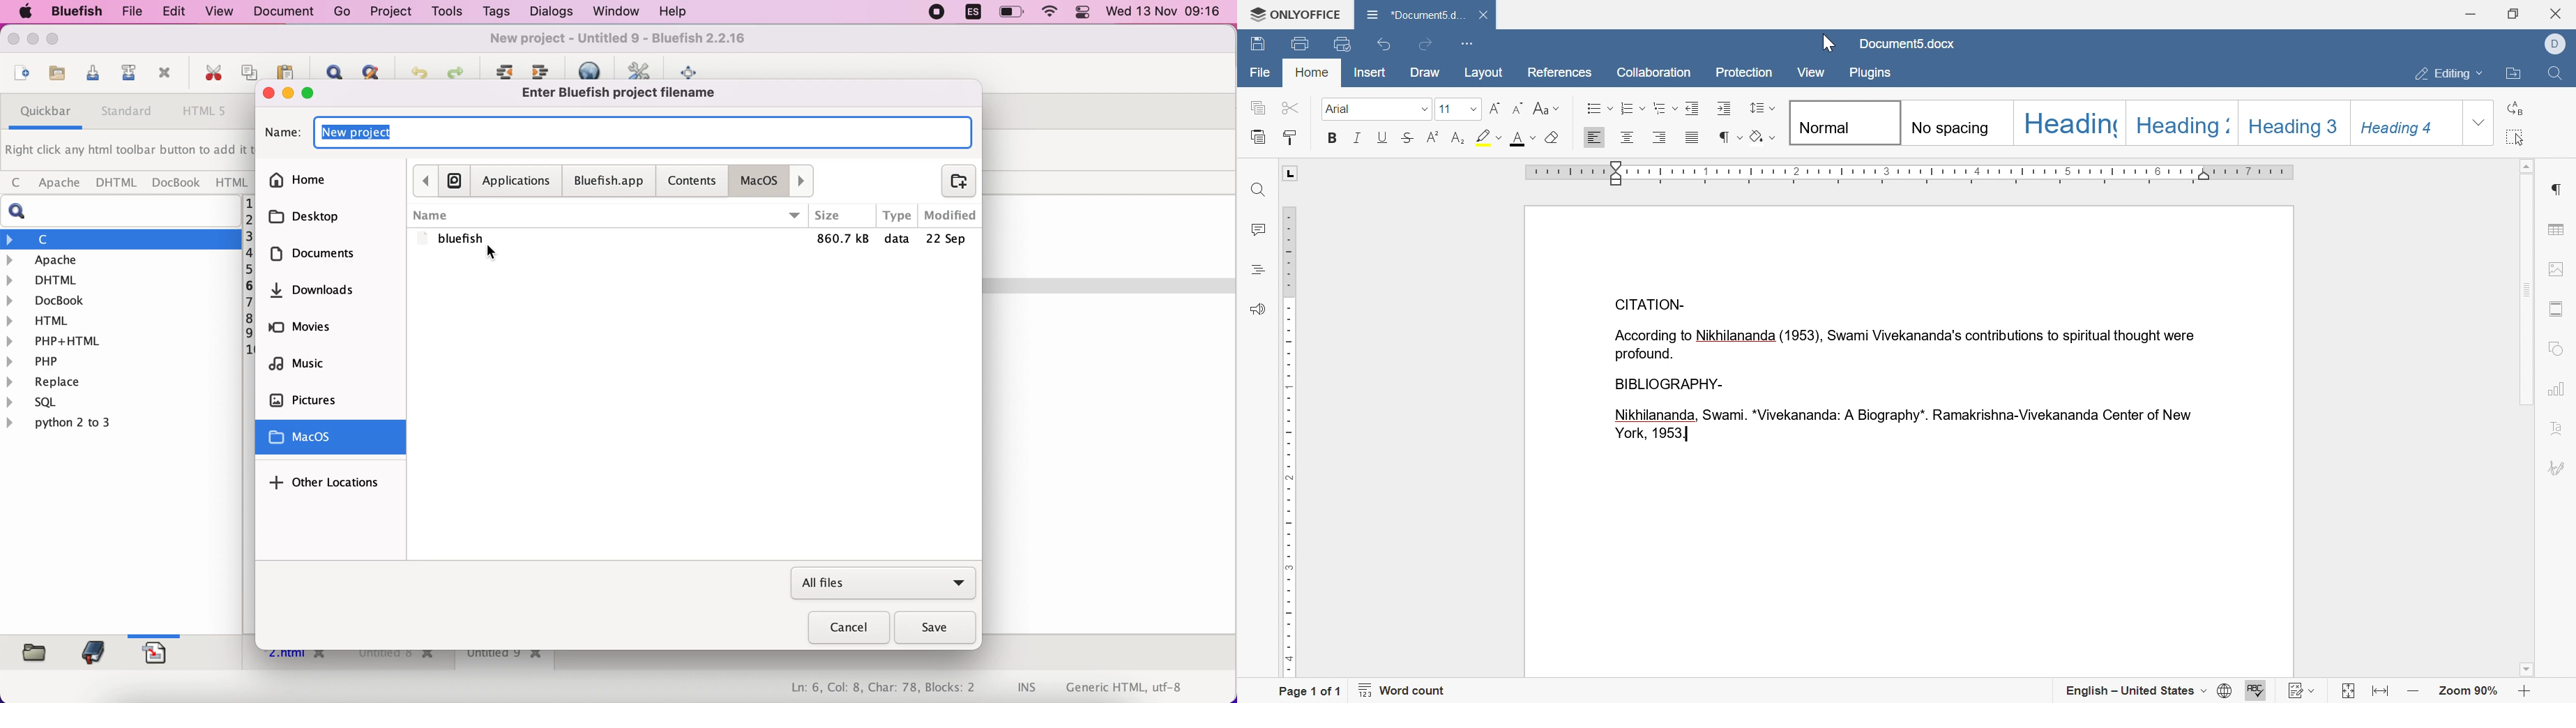 This screenshot has width=2576, height=728. What do you see at coordinates (328, 482) in the screenshot?
I see `other locations` at bounding box center [328, 482].